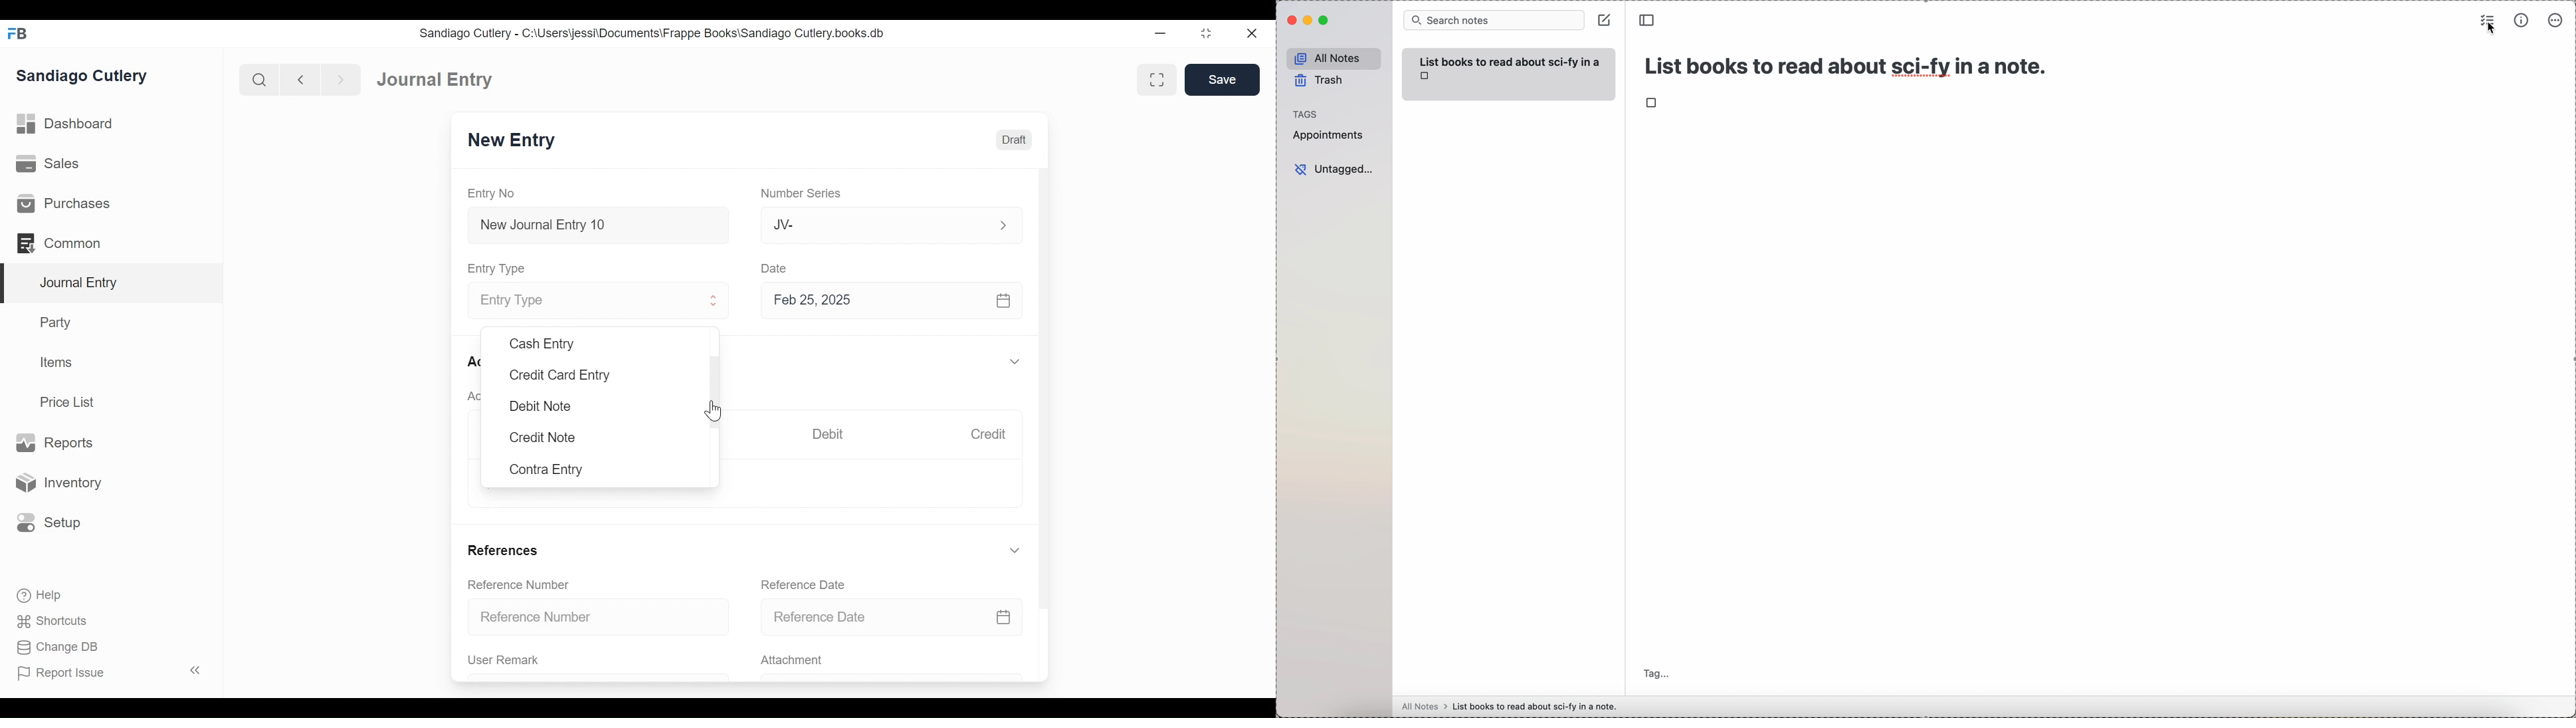  What do you see at coordinates (521, 586) in the screenshot?
I see `Reference Number` at bounding box center [521, 586].